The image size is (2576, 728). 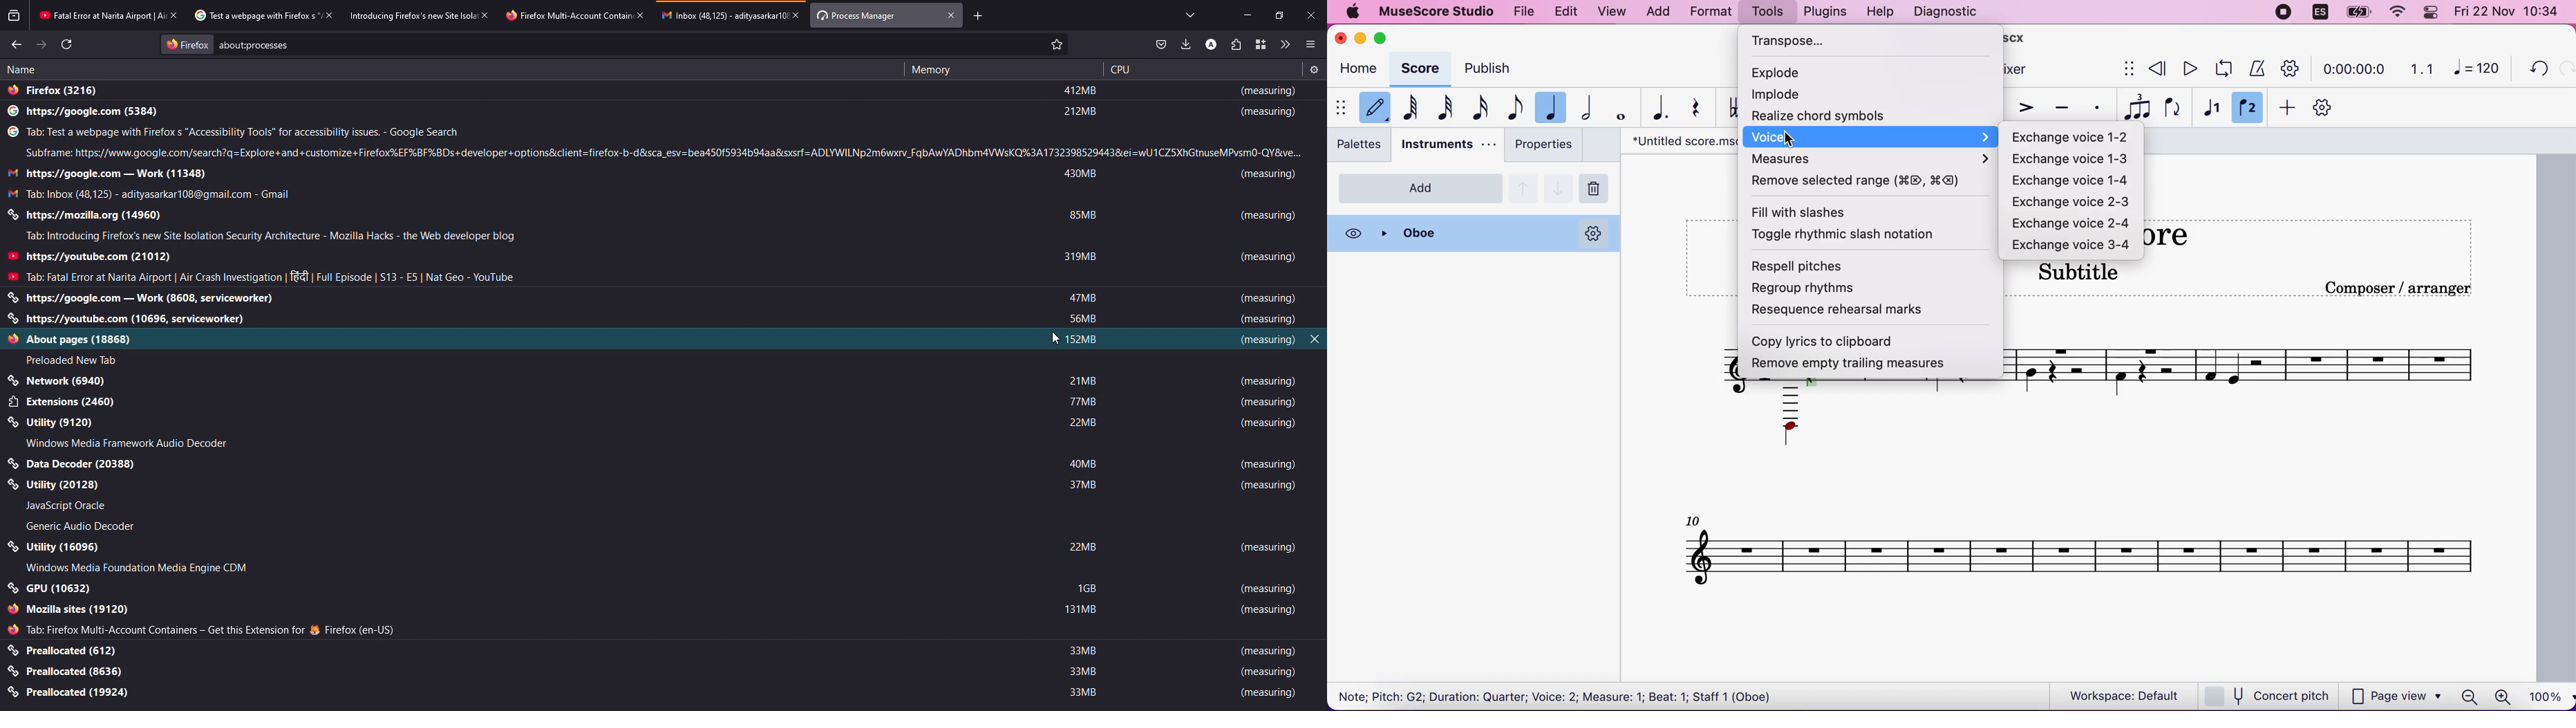 What do you see at coordinates (124, 444) in the screenshot?
I see `Windows media framework audio decoder` at bounding box center [124, 444].